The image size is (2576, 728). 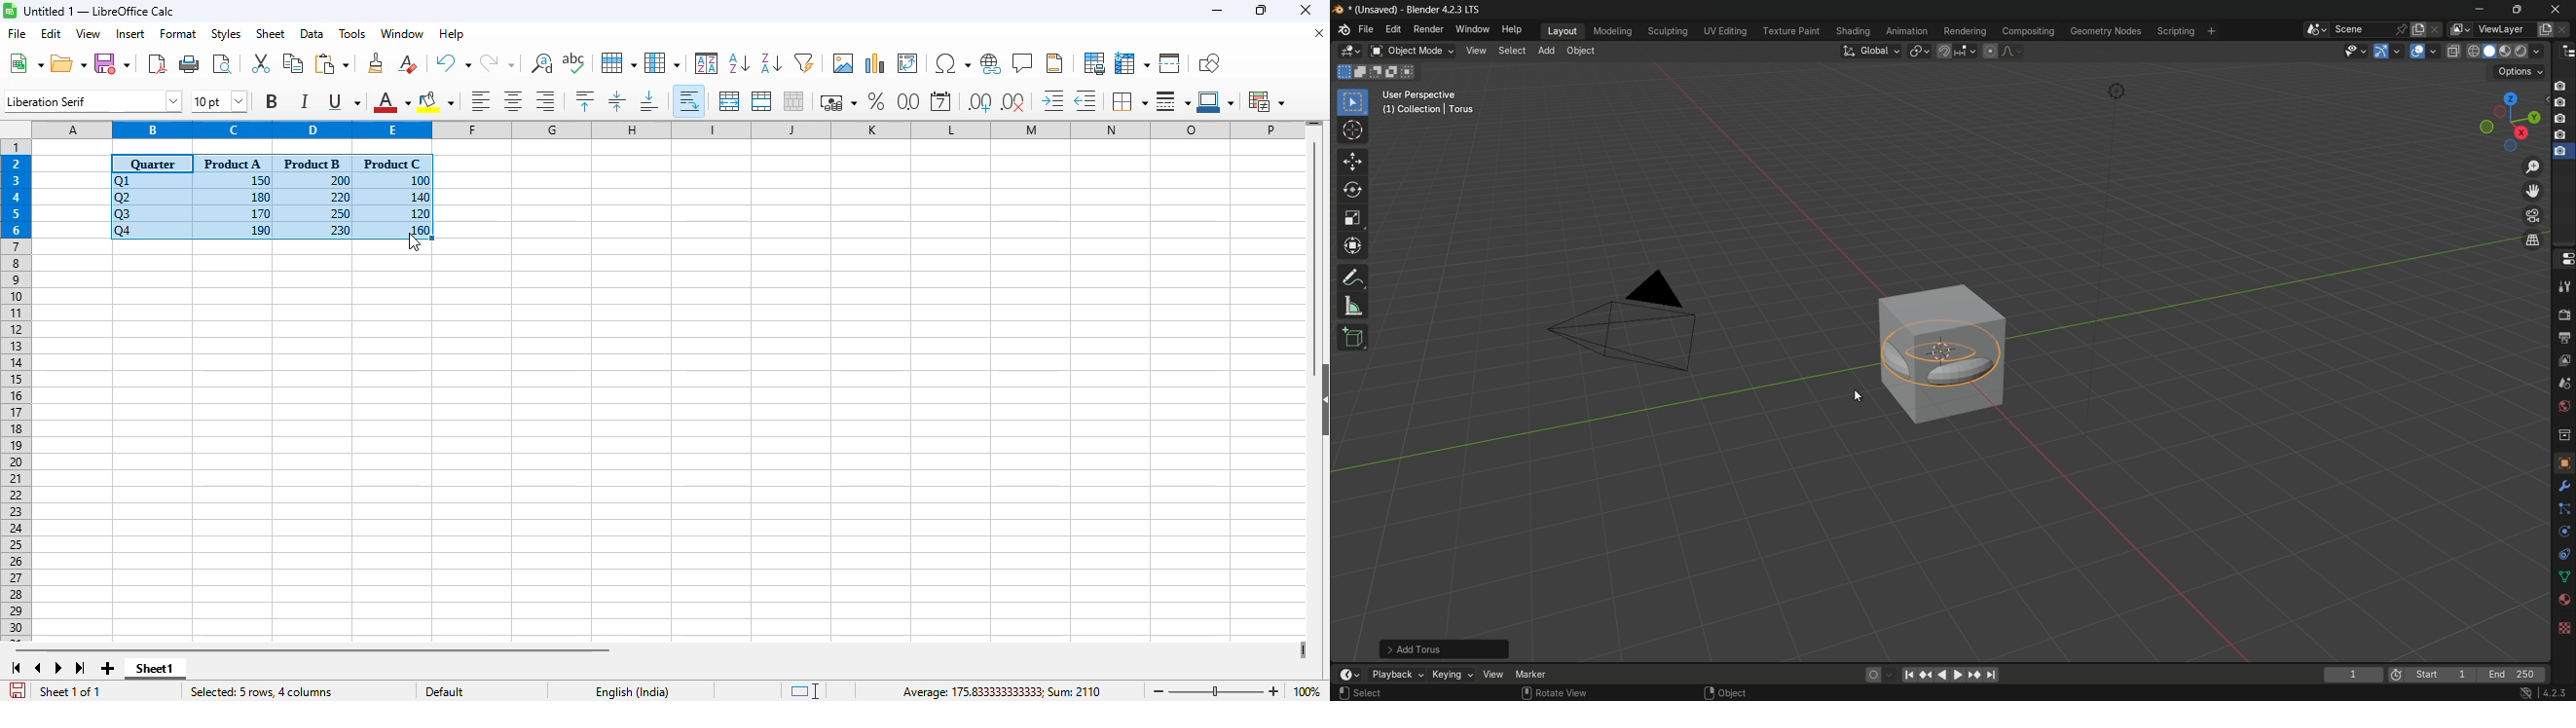 I want to click on add decimal, so click(x=980, y=102).